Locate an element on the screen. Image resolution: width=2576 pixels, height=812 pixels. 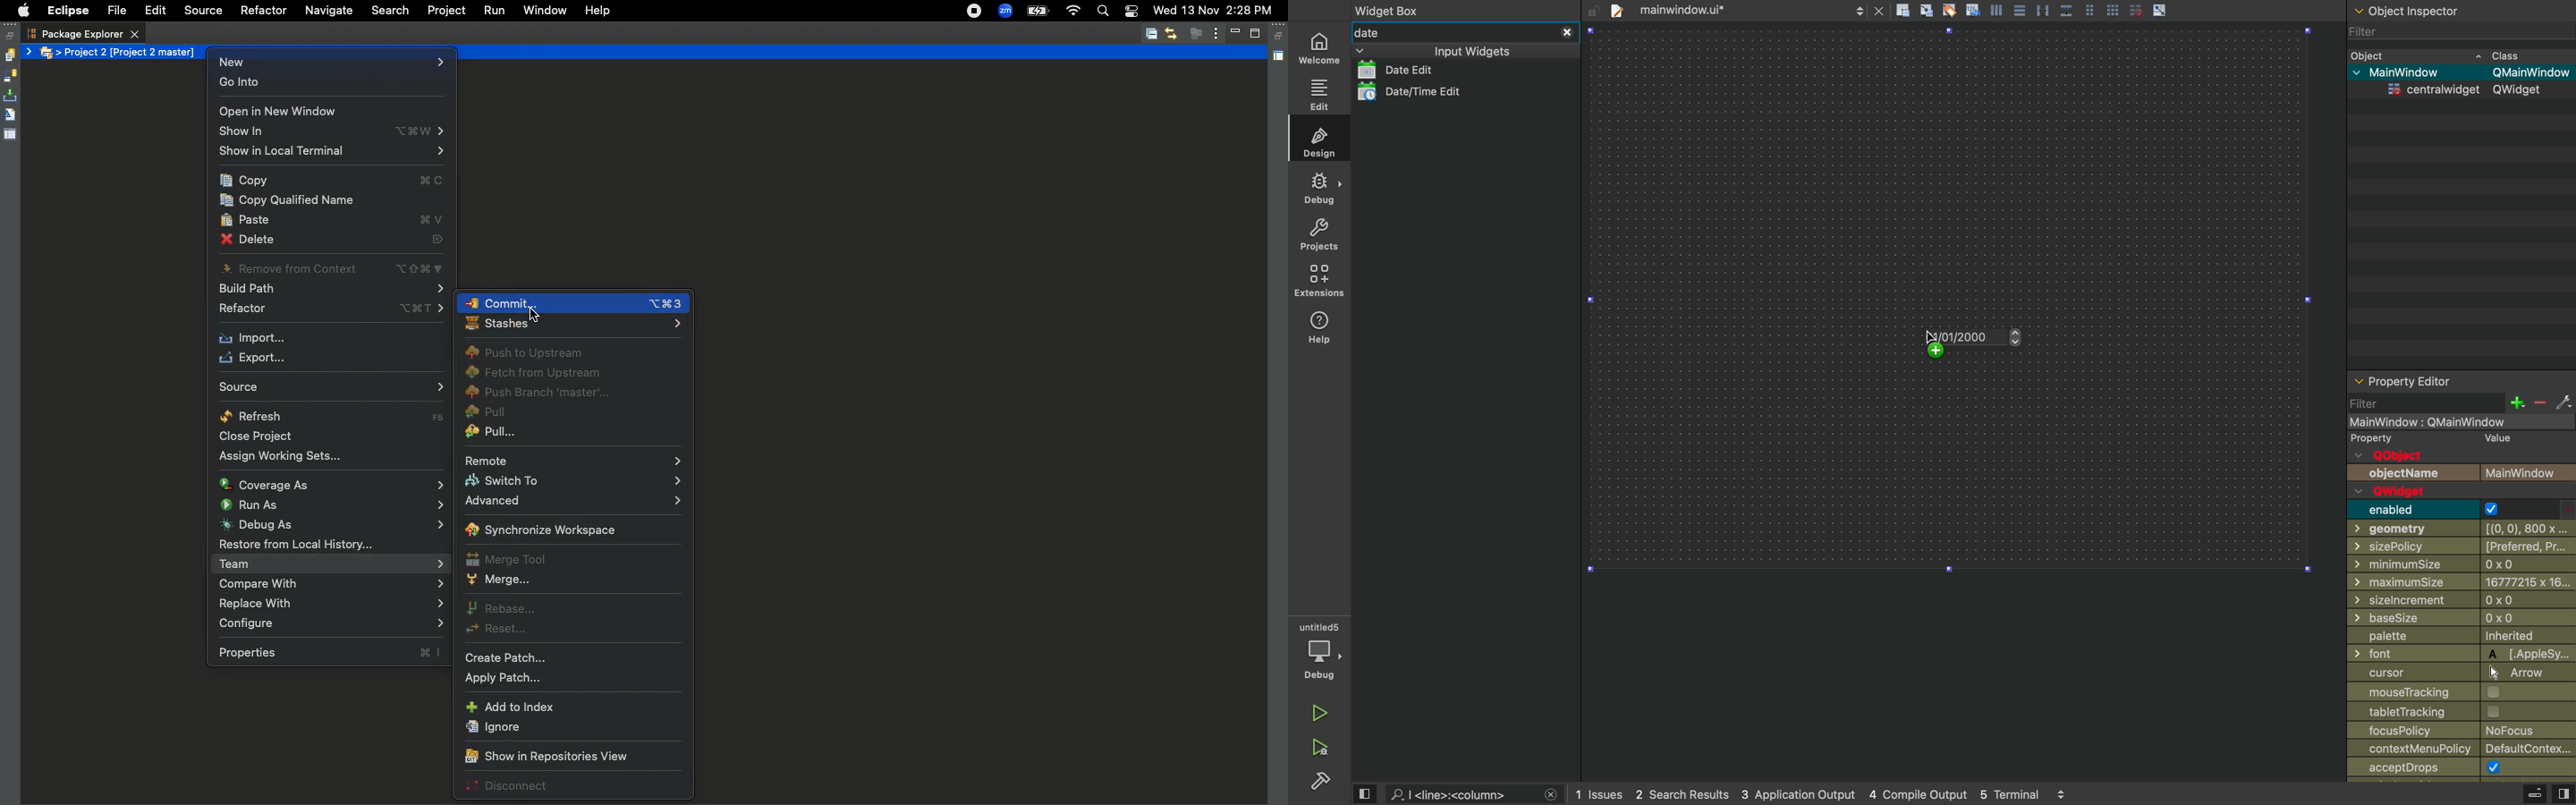
View menu is located at coordinates (1216, 32).